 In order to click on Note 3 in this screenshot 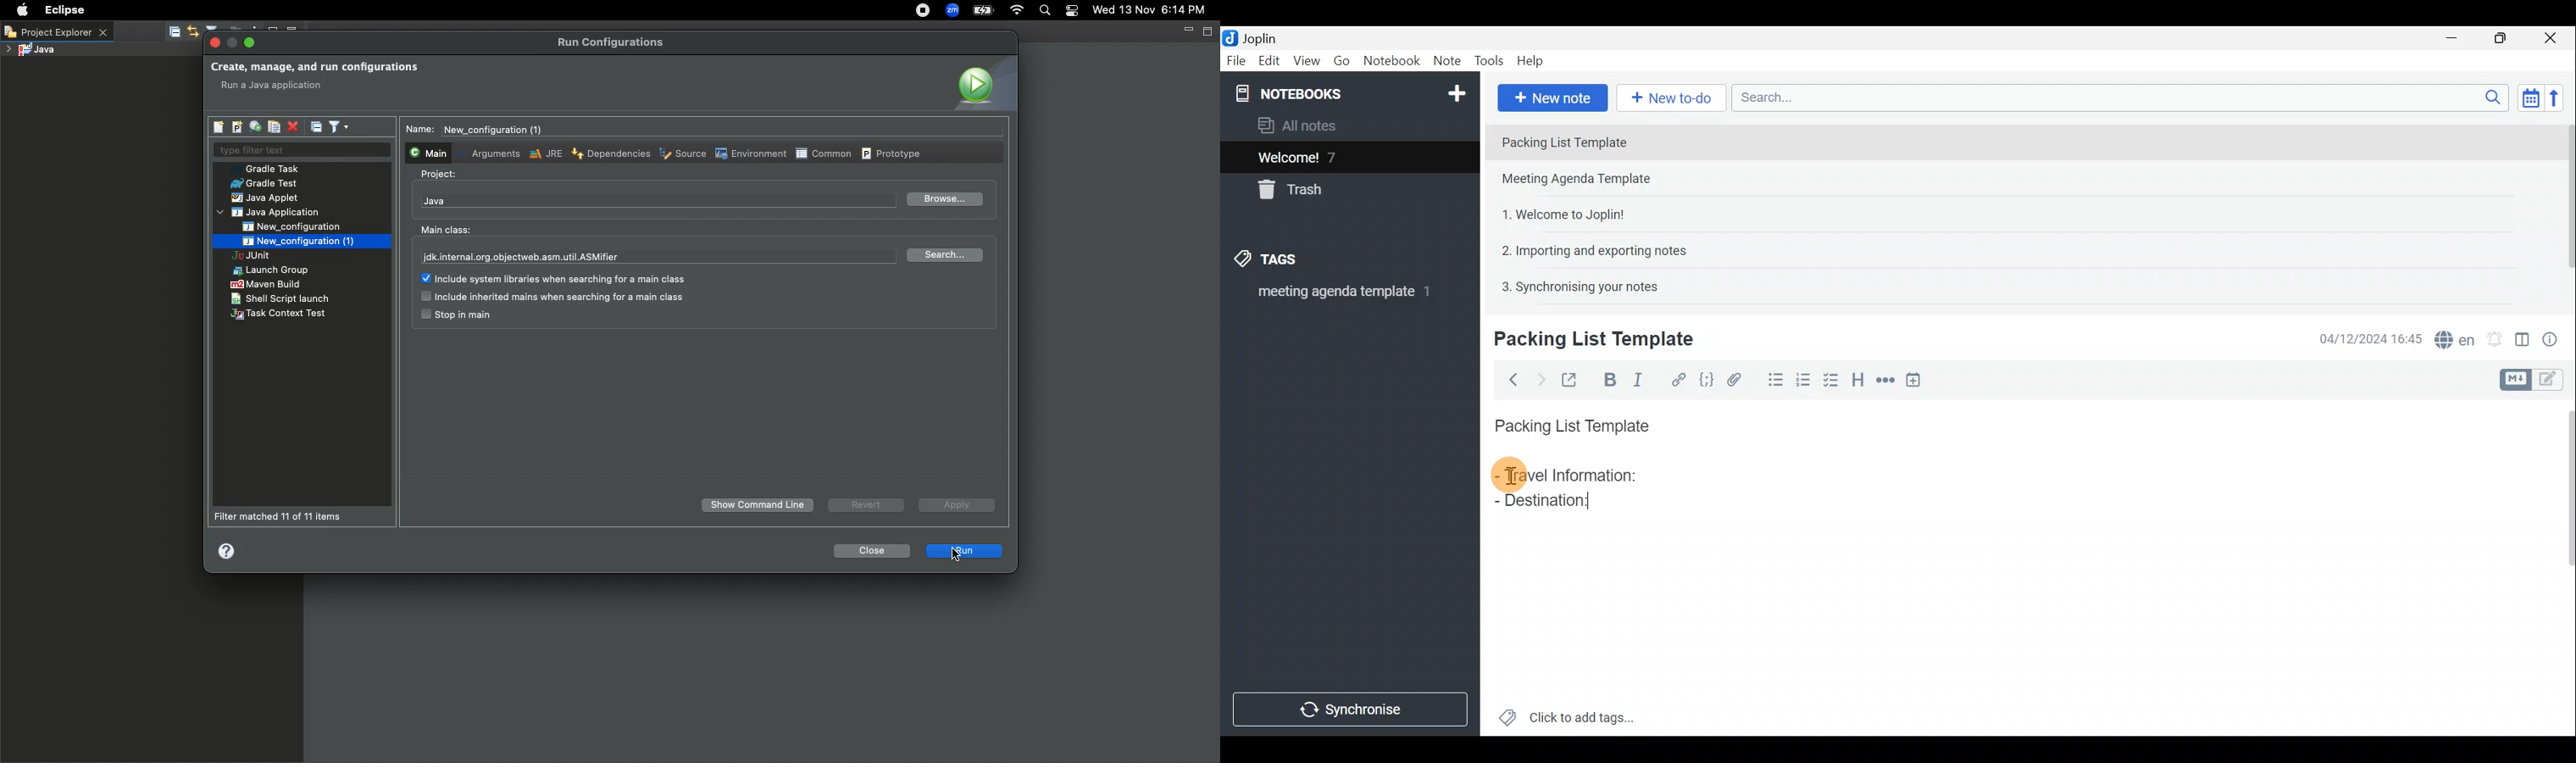, I will do `click(1558, 213)`.